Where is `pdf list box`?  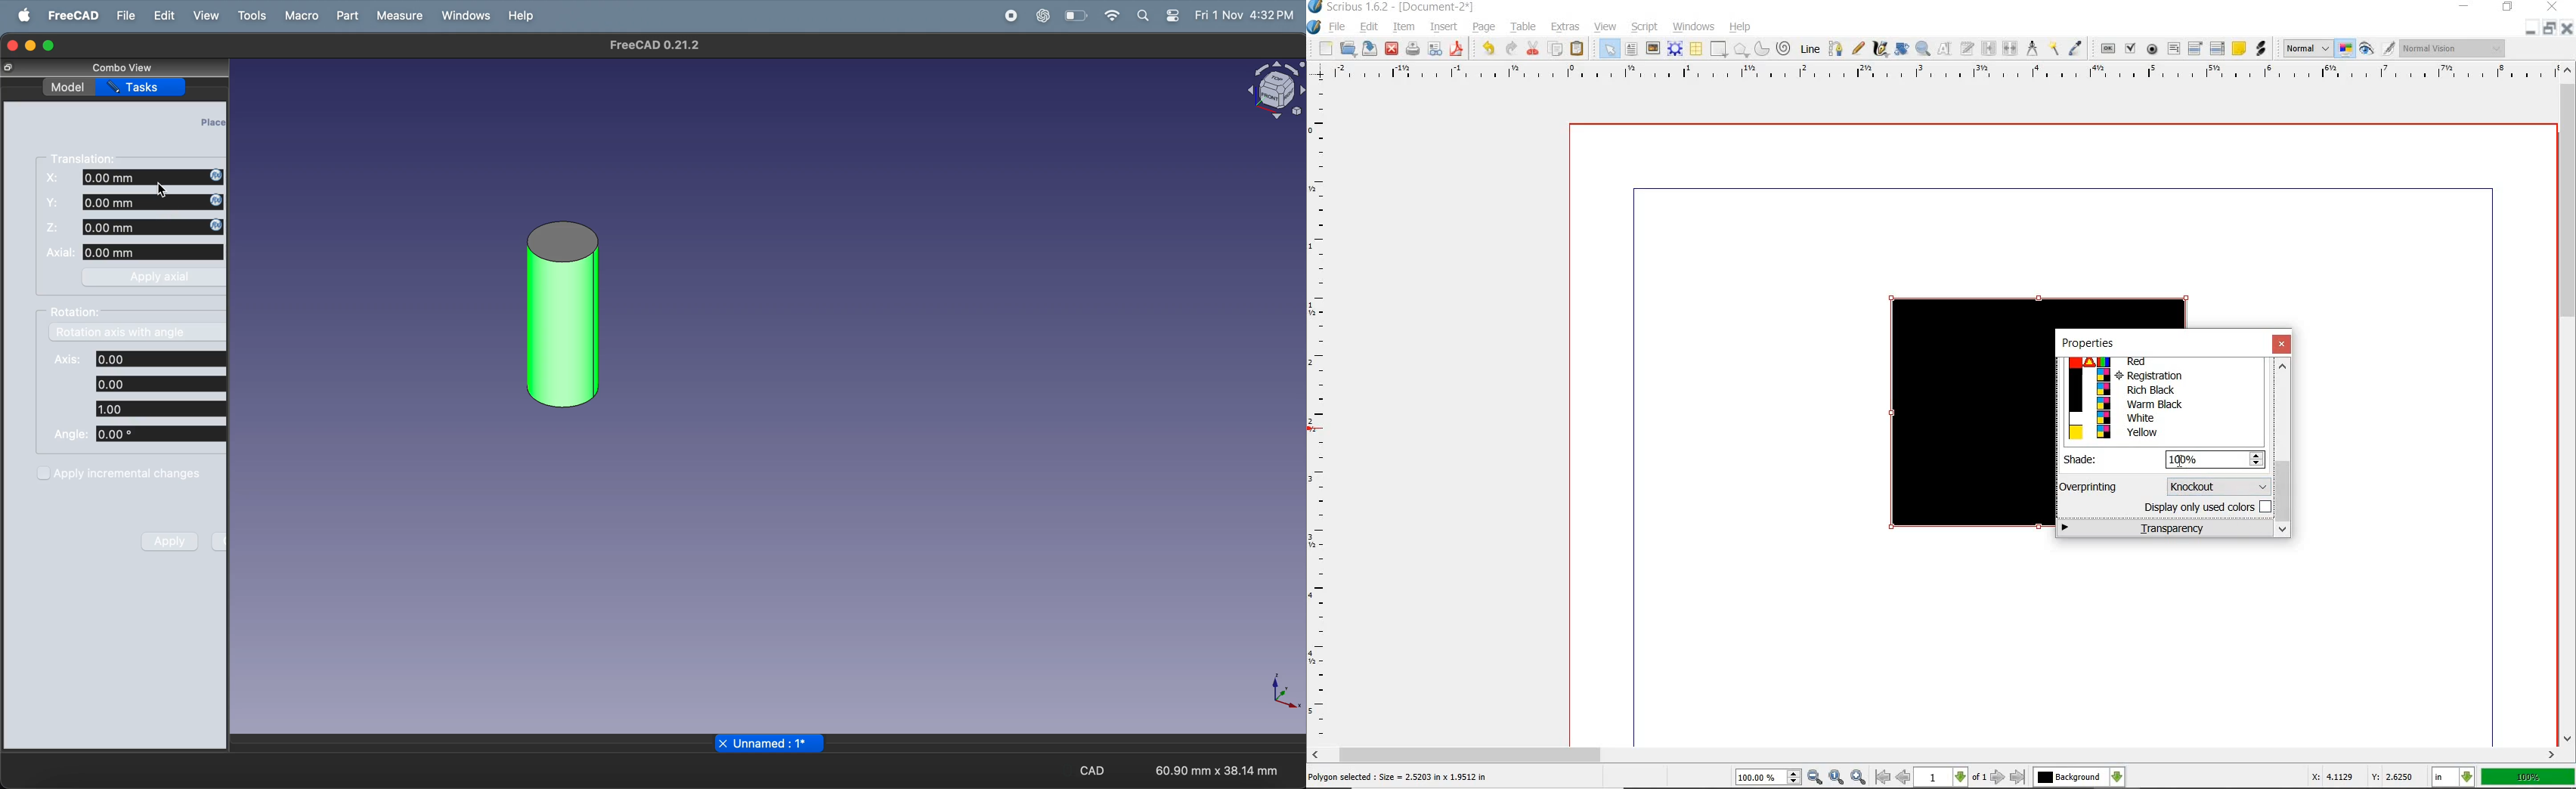 pdf list box is located at coordinates (2218, 47).